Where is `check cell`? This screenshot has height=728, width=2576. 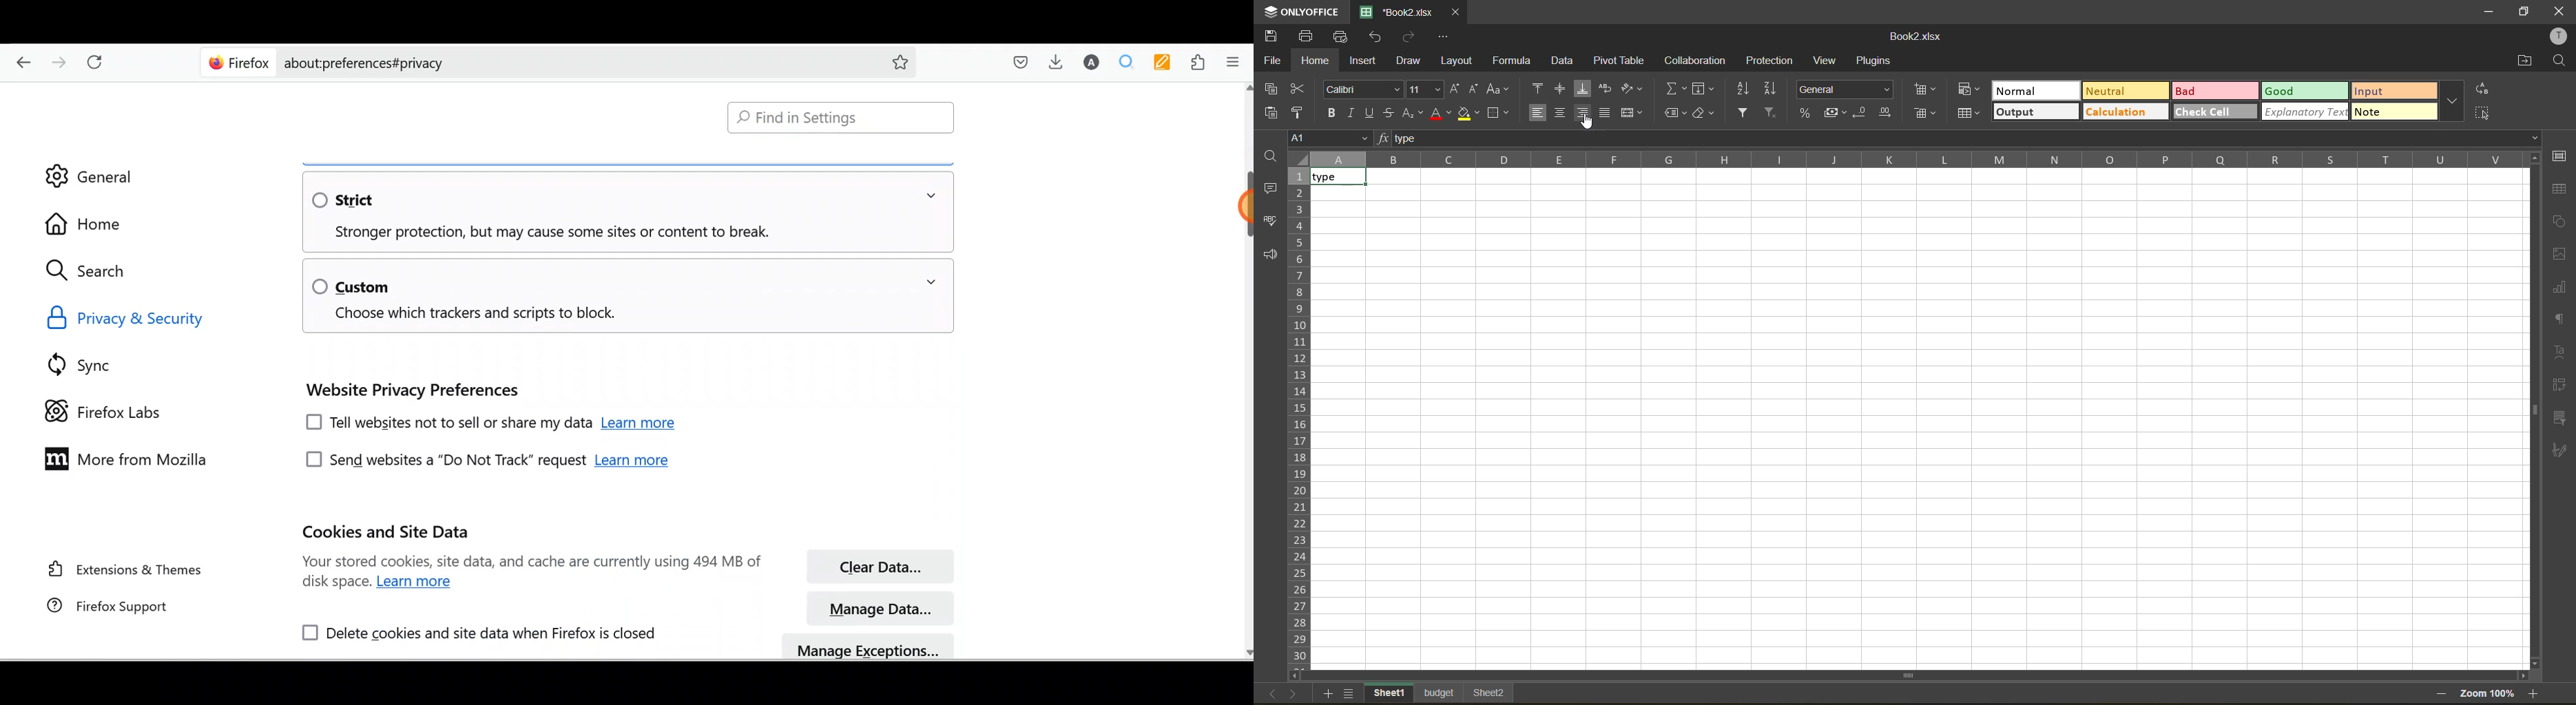
check cell is located at coordinates (2216, 112).